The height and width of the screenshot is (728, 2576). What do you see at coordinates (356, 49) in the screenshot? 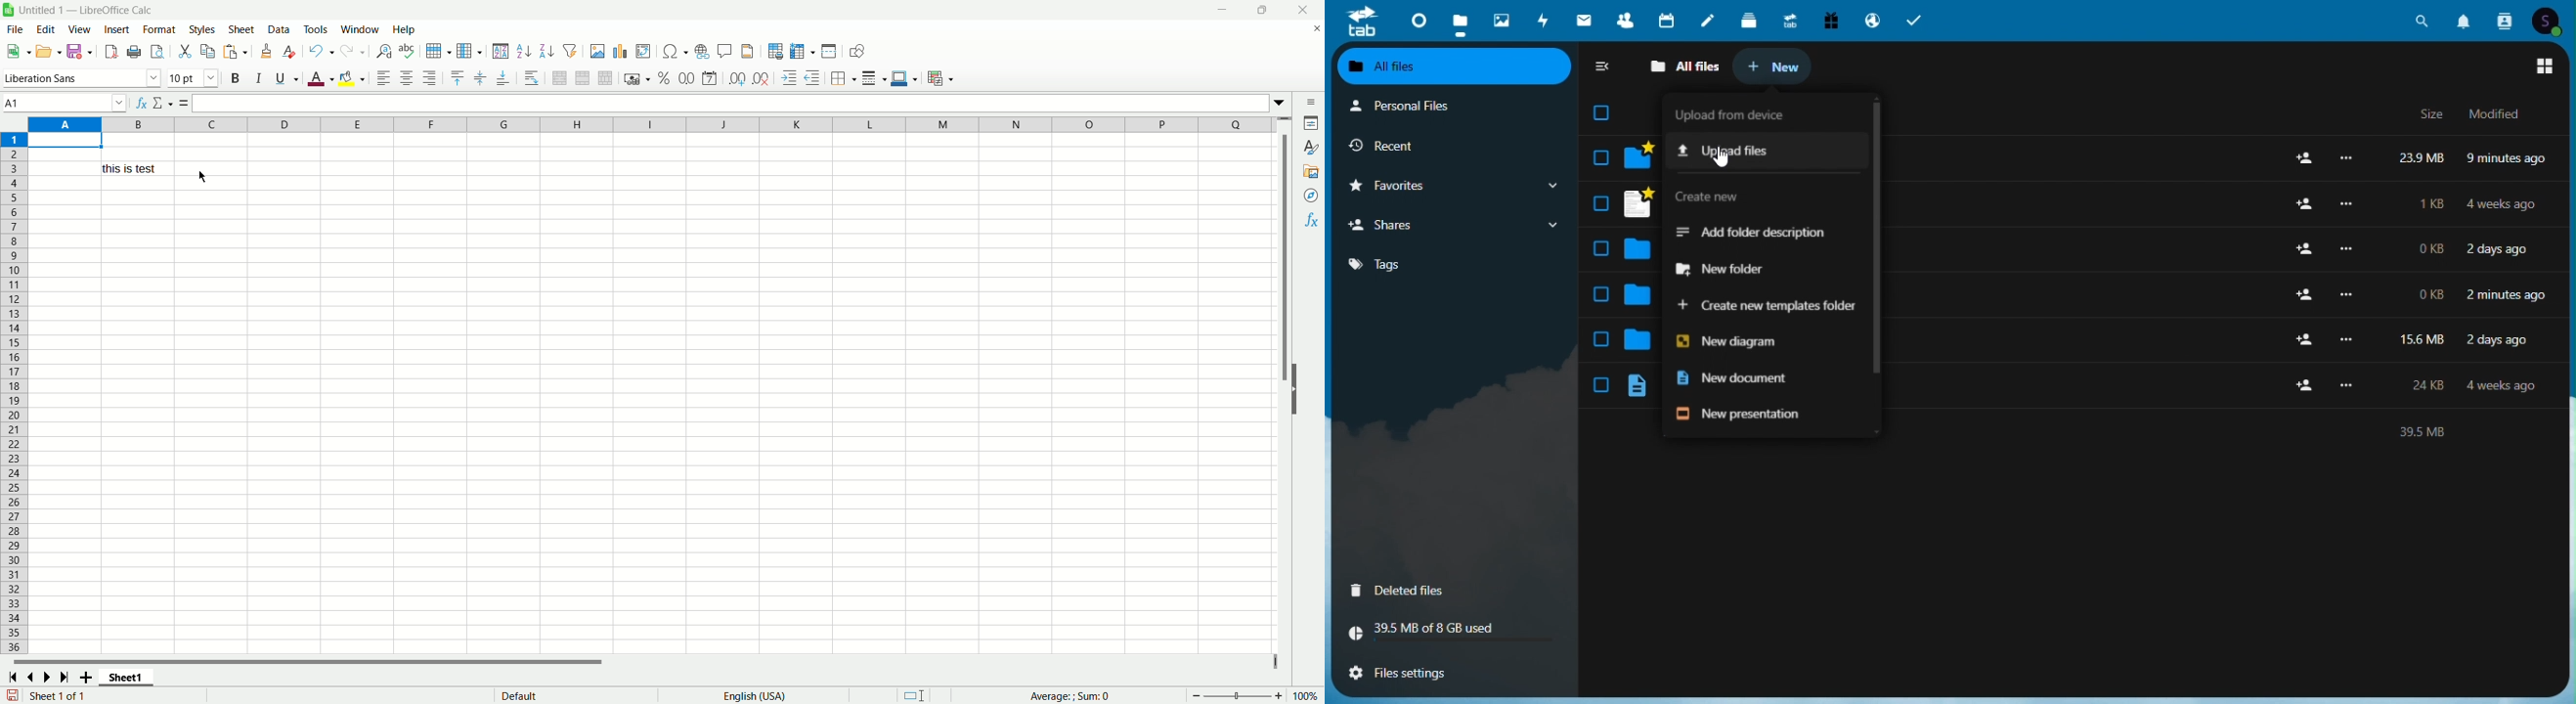
I see `redo` at bounding box center [356, 49].